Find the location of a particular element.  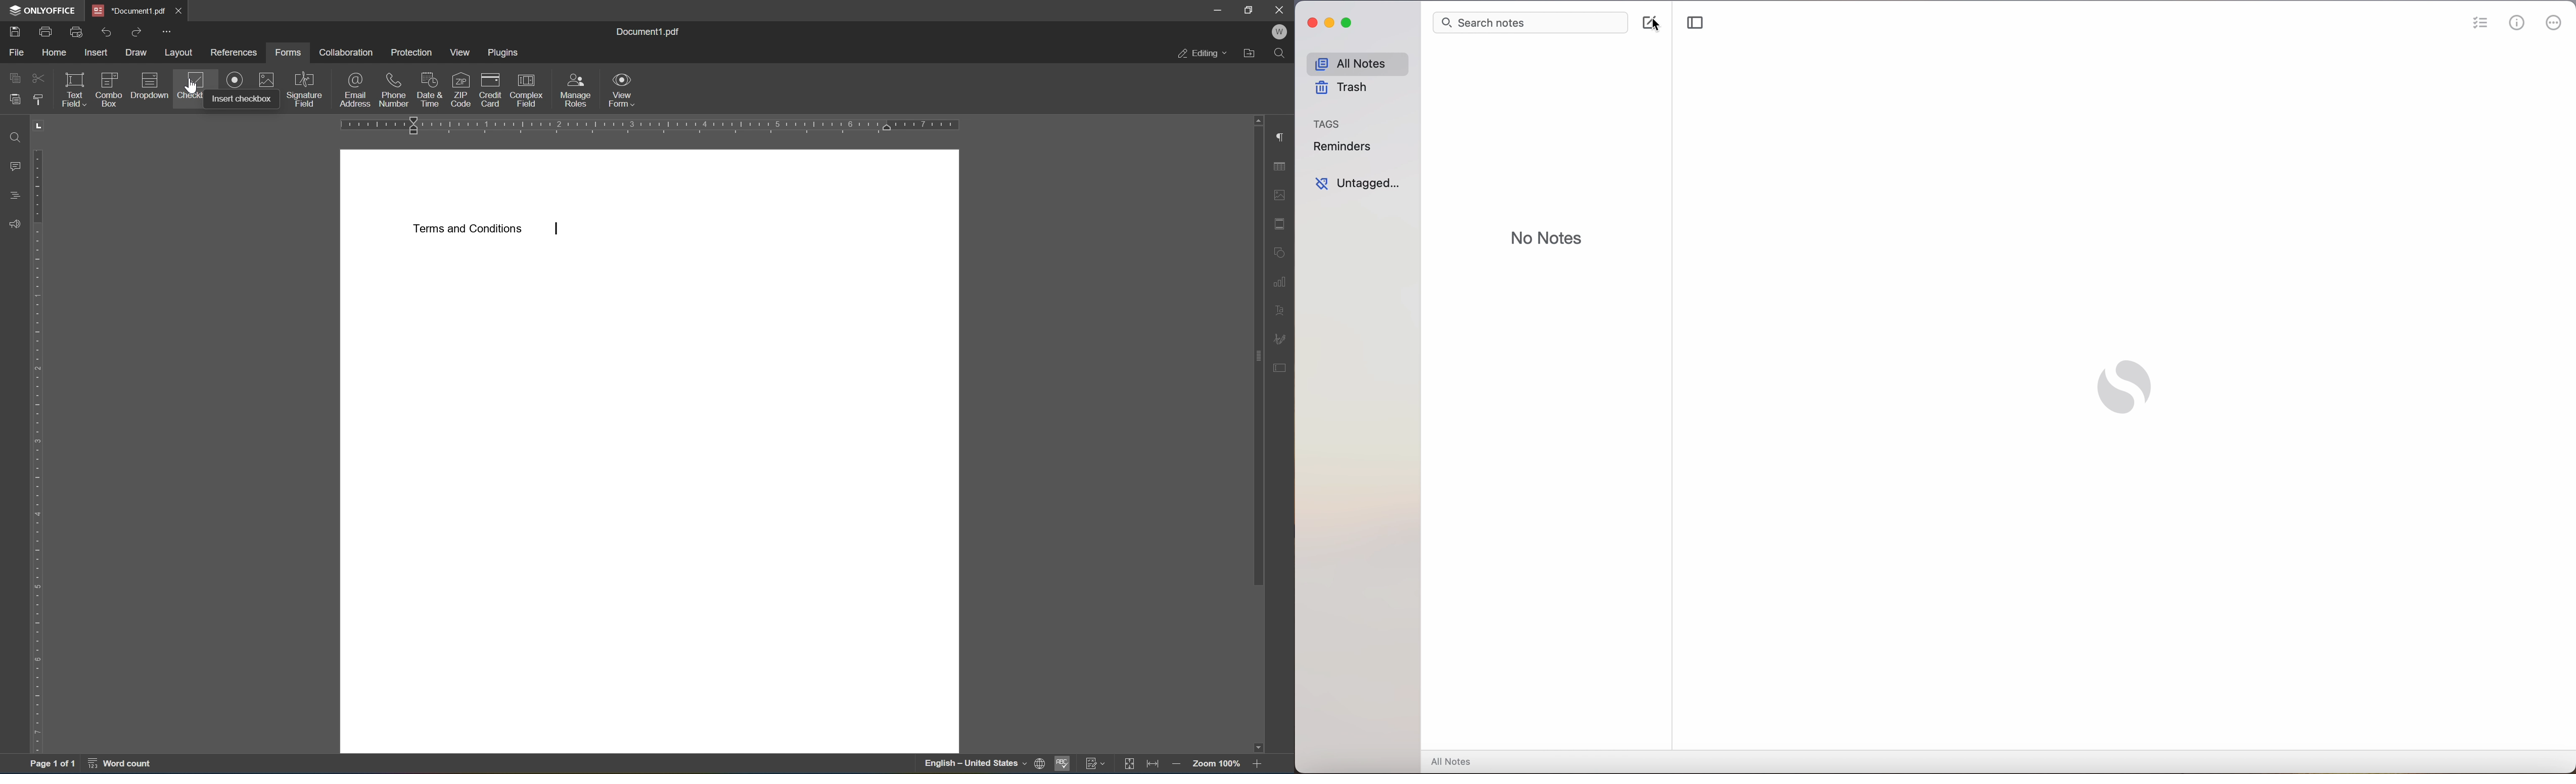

shape settings is located at coordinates (1282, 253).